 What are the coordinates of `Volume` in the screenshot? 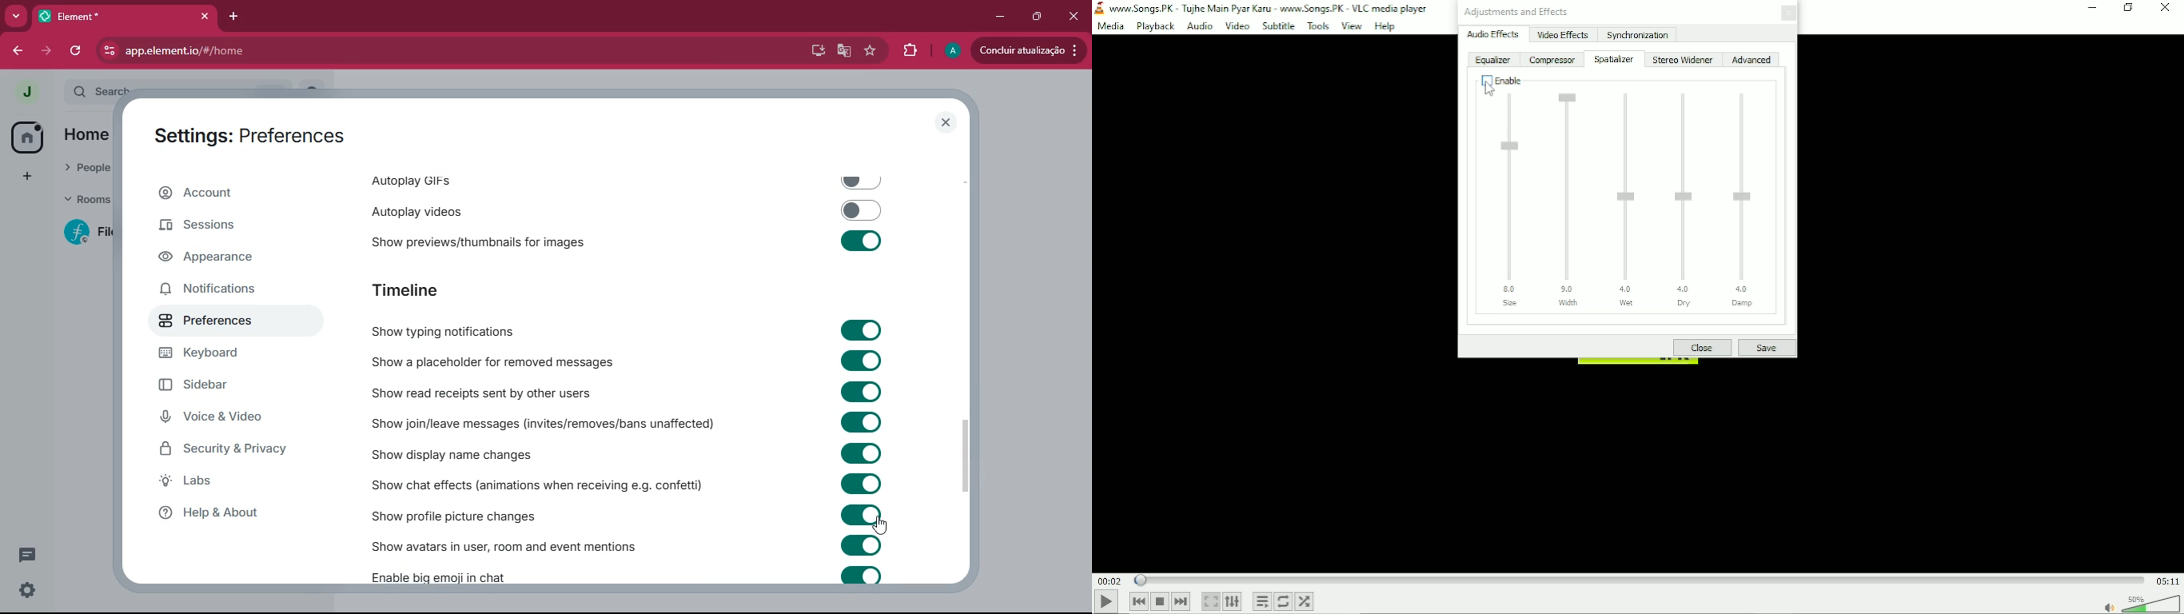 It's located at (2152, 603).